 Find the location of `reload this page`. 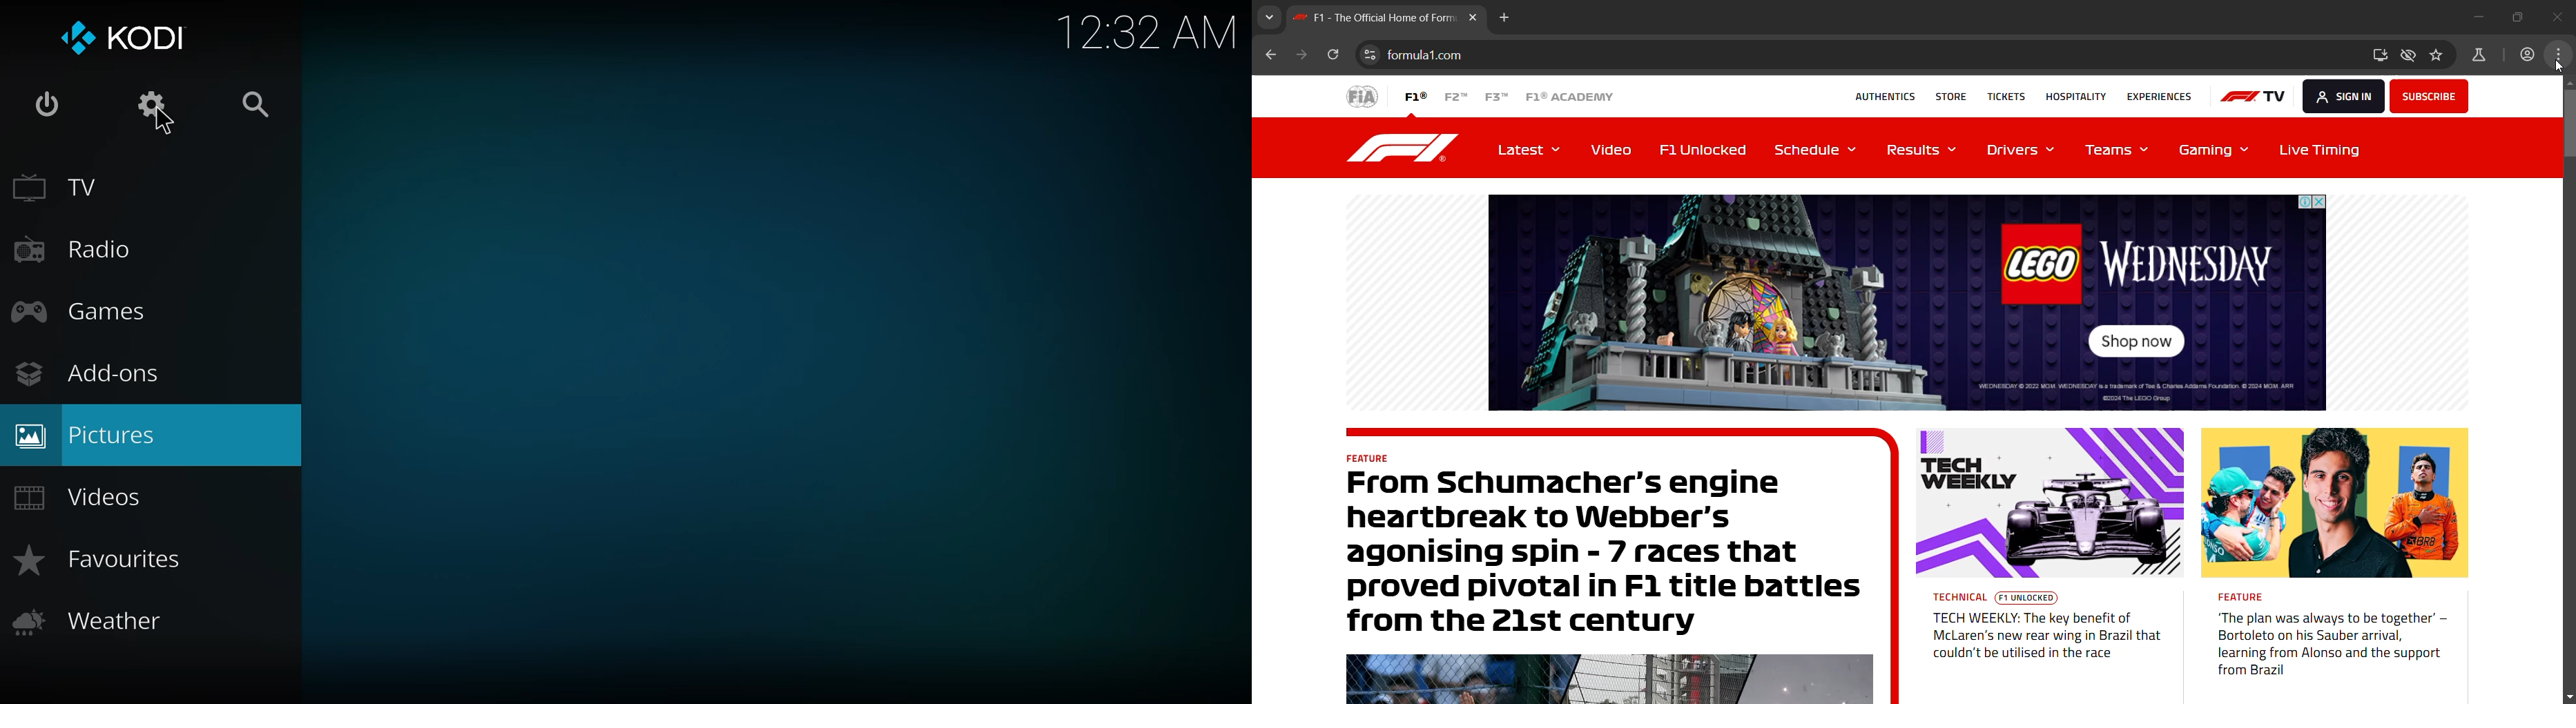

reload this page is located at coordinates (1332, 57).